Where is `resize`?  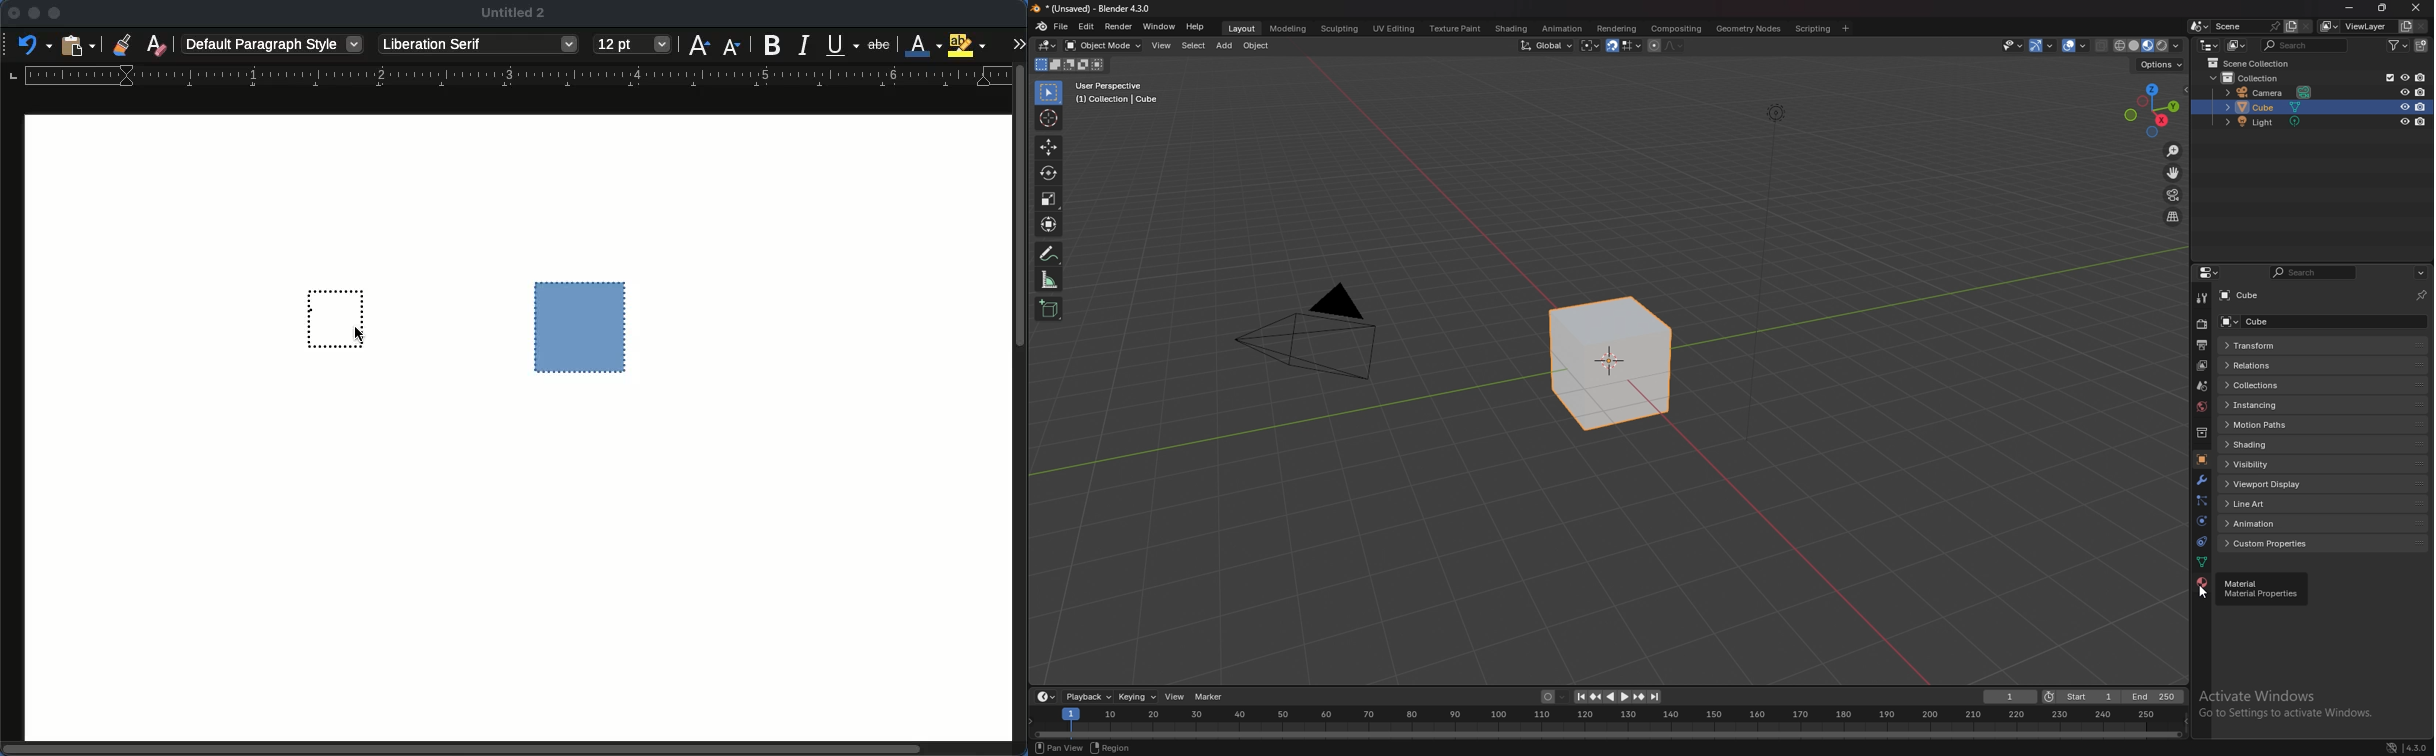
resize is located at coordinates (2382, 8).